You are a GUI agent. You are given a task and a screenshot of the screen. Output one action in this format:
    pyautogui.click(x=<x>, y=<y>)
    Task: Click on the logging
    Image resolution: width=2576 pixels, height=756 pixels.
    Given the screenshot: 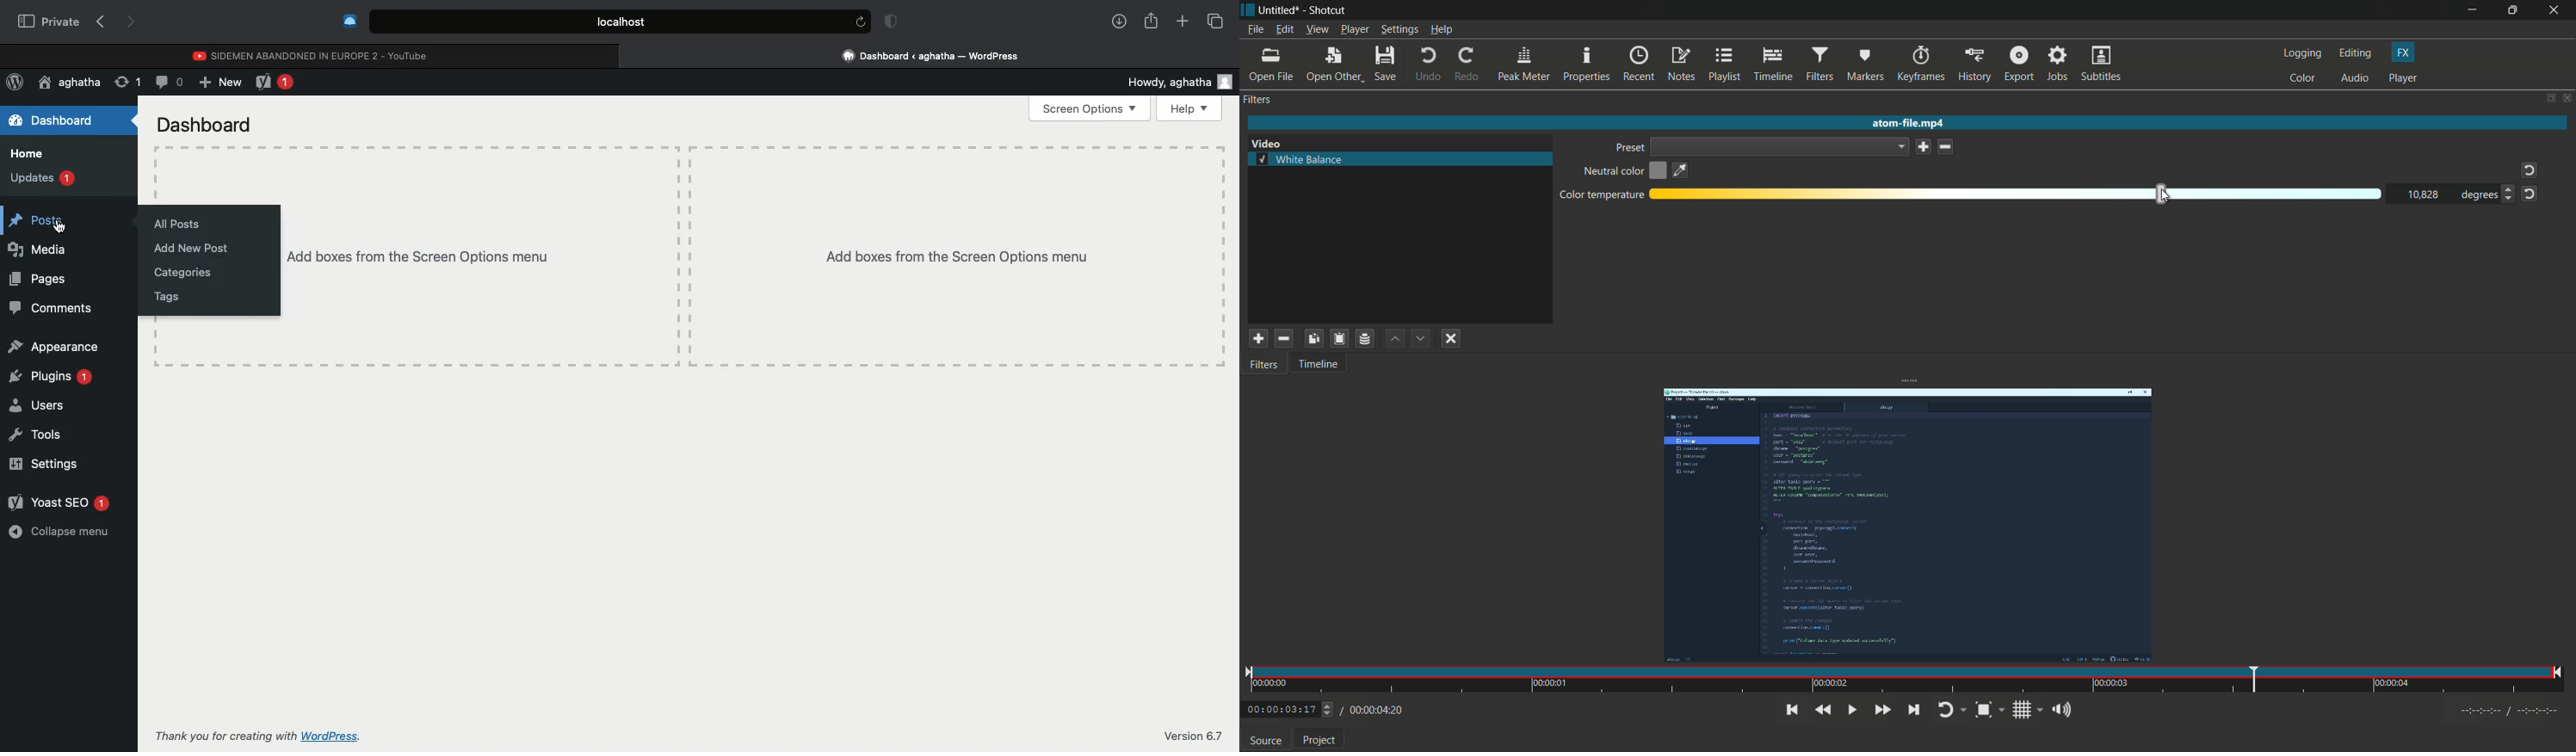 What is the action you would take?
    pyautogui.click(x=2304, y=54)
    